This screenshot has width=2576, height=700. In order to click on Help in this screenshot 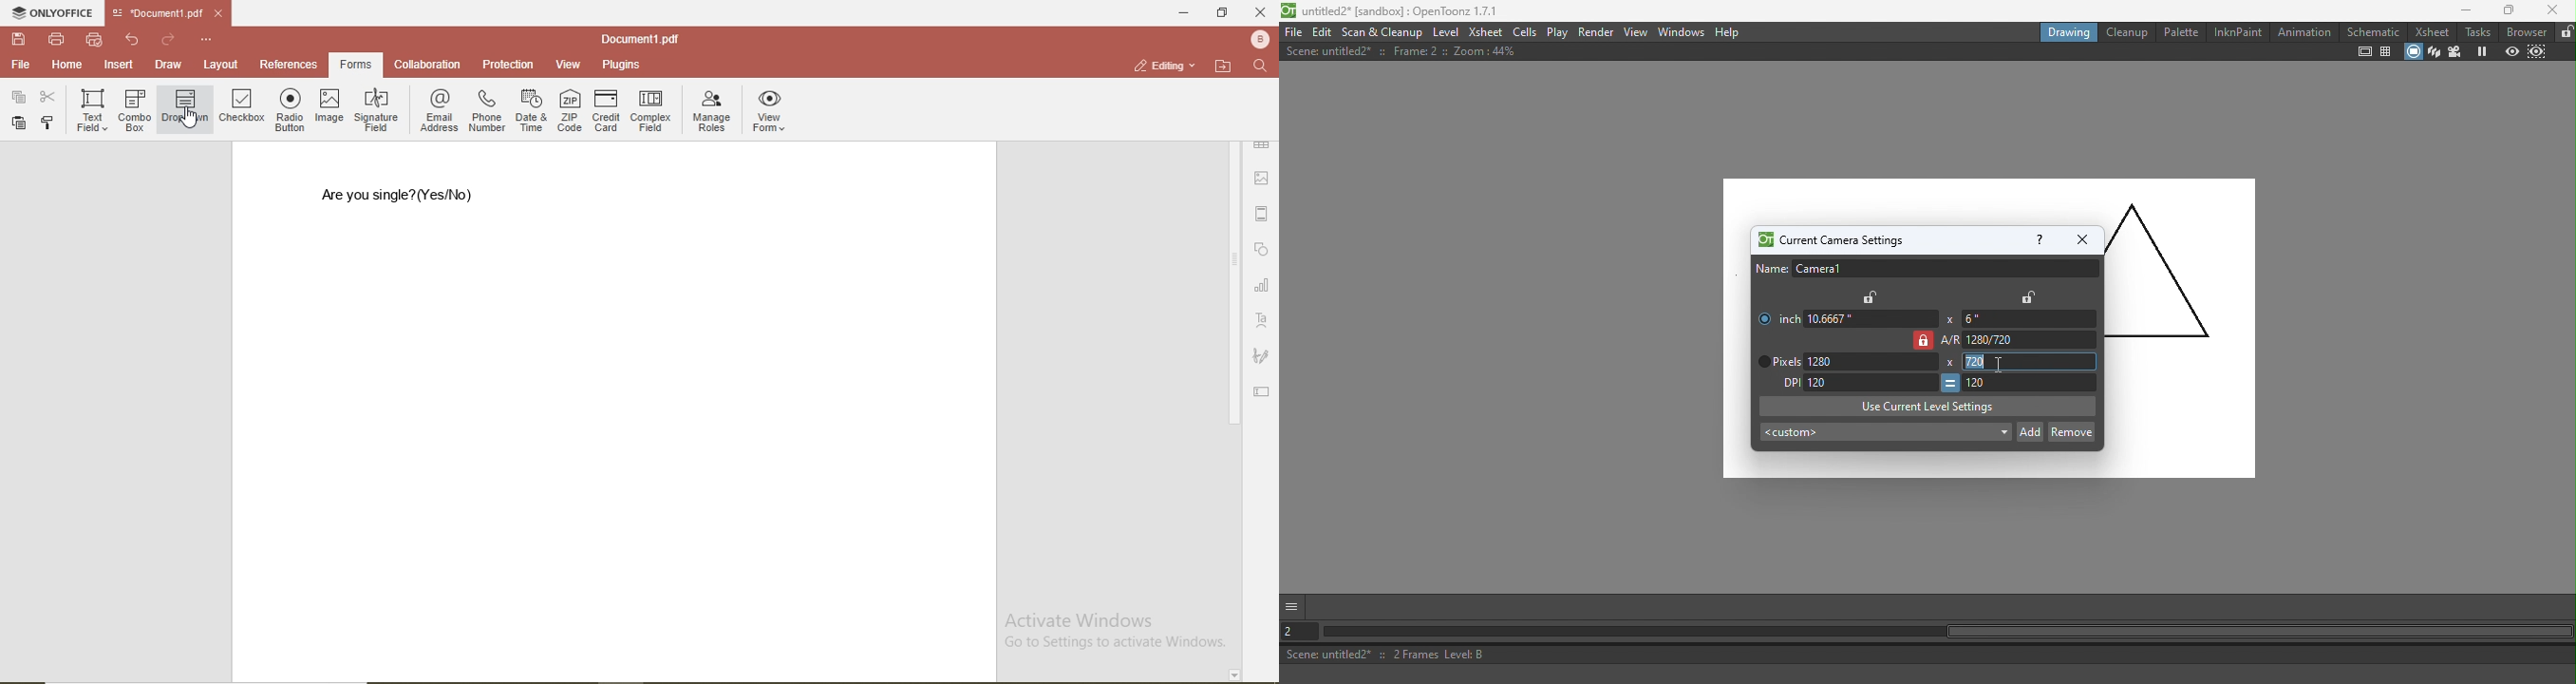, I will do `click(2038, 238)`.